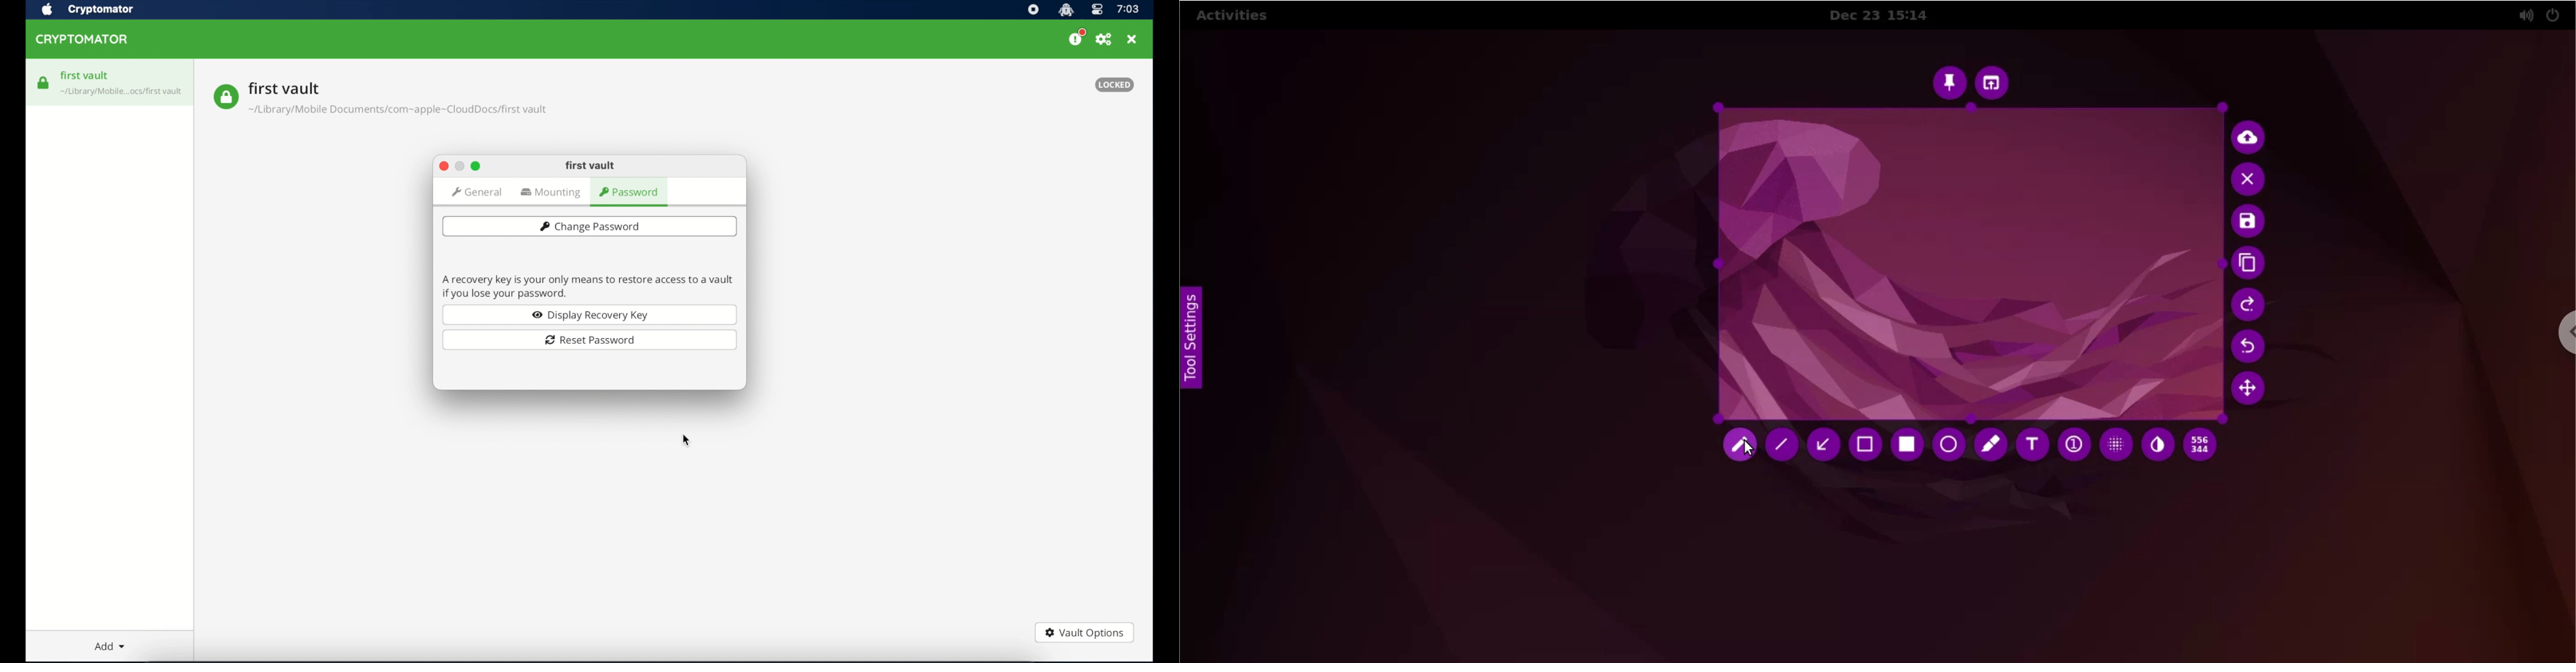  I want to click on cryptomator icon, so click(1066, 10).